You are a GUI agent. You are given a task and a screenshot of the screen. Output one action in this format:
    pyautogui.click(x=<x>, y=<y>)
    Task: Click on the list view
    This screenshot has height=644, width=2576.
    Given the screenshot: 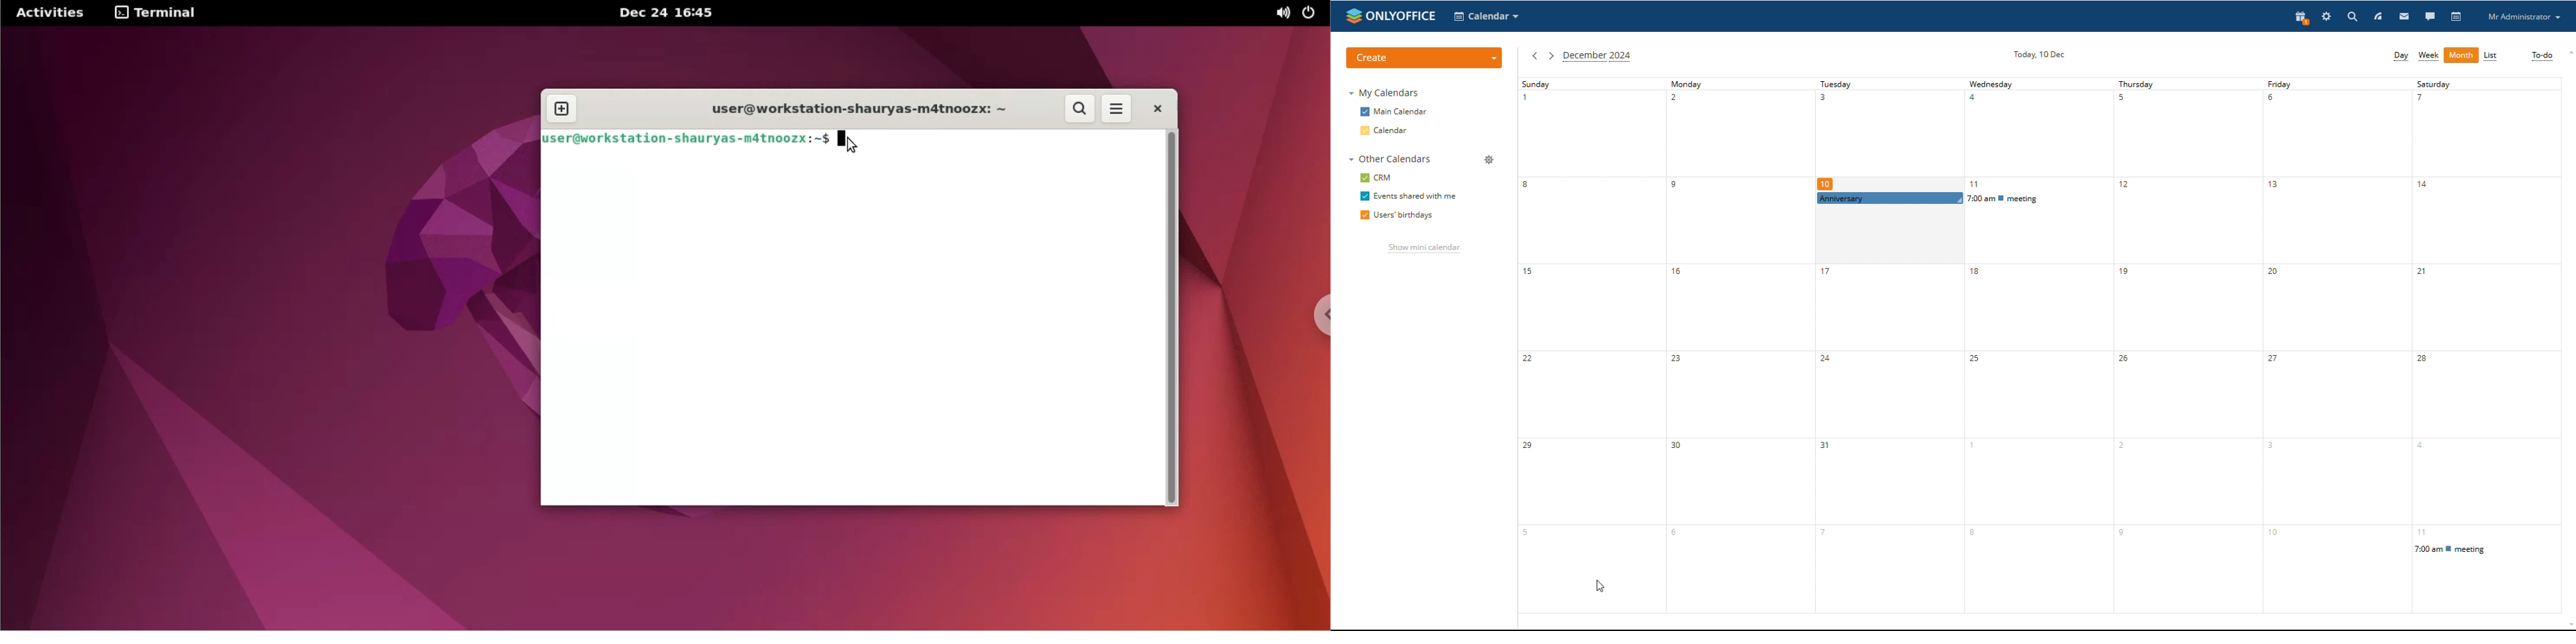 What is the action you would take?
    pyautogui.click(x=2491, y=56)
    